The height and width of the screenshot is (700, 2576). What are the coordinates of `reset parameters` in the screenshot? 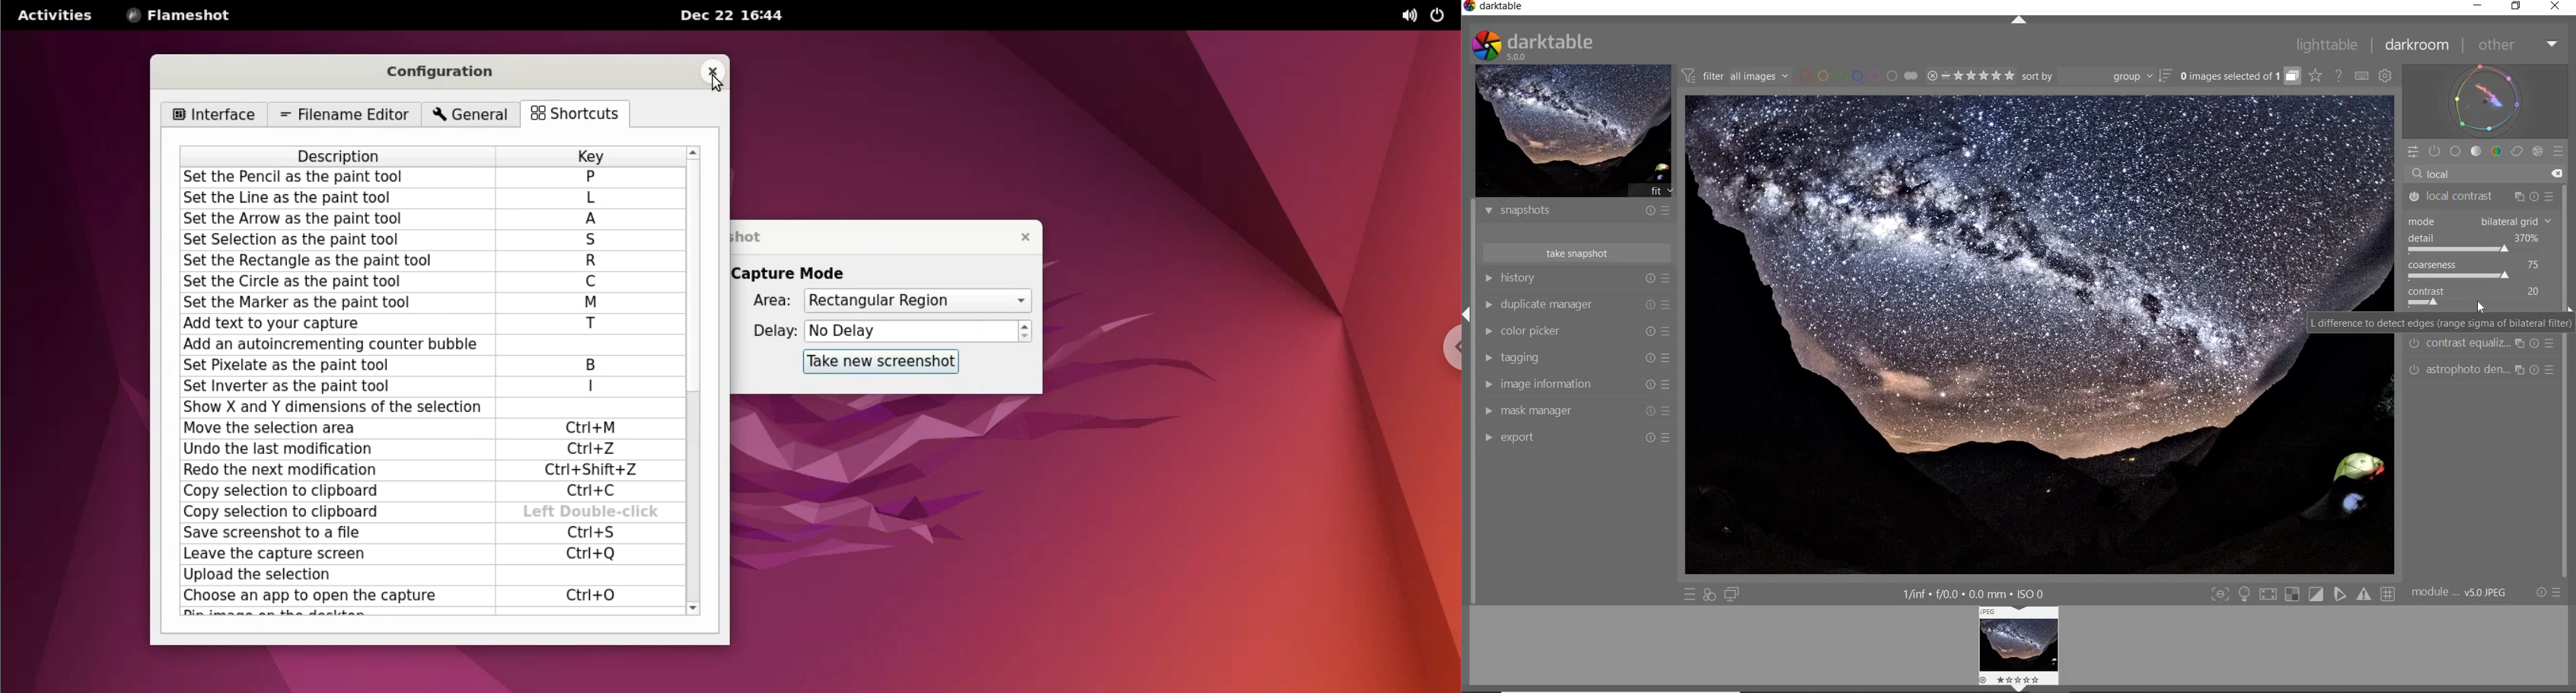 It's located at (2536, 343).